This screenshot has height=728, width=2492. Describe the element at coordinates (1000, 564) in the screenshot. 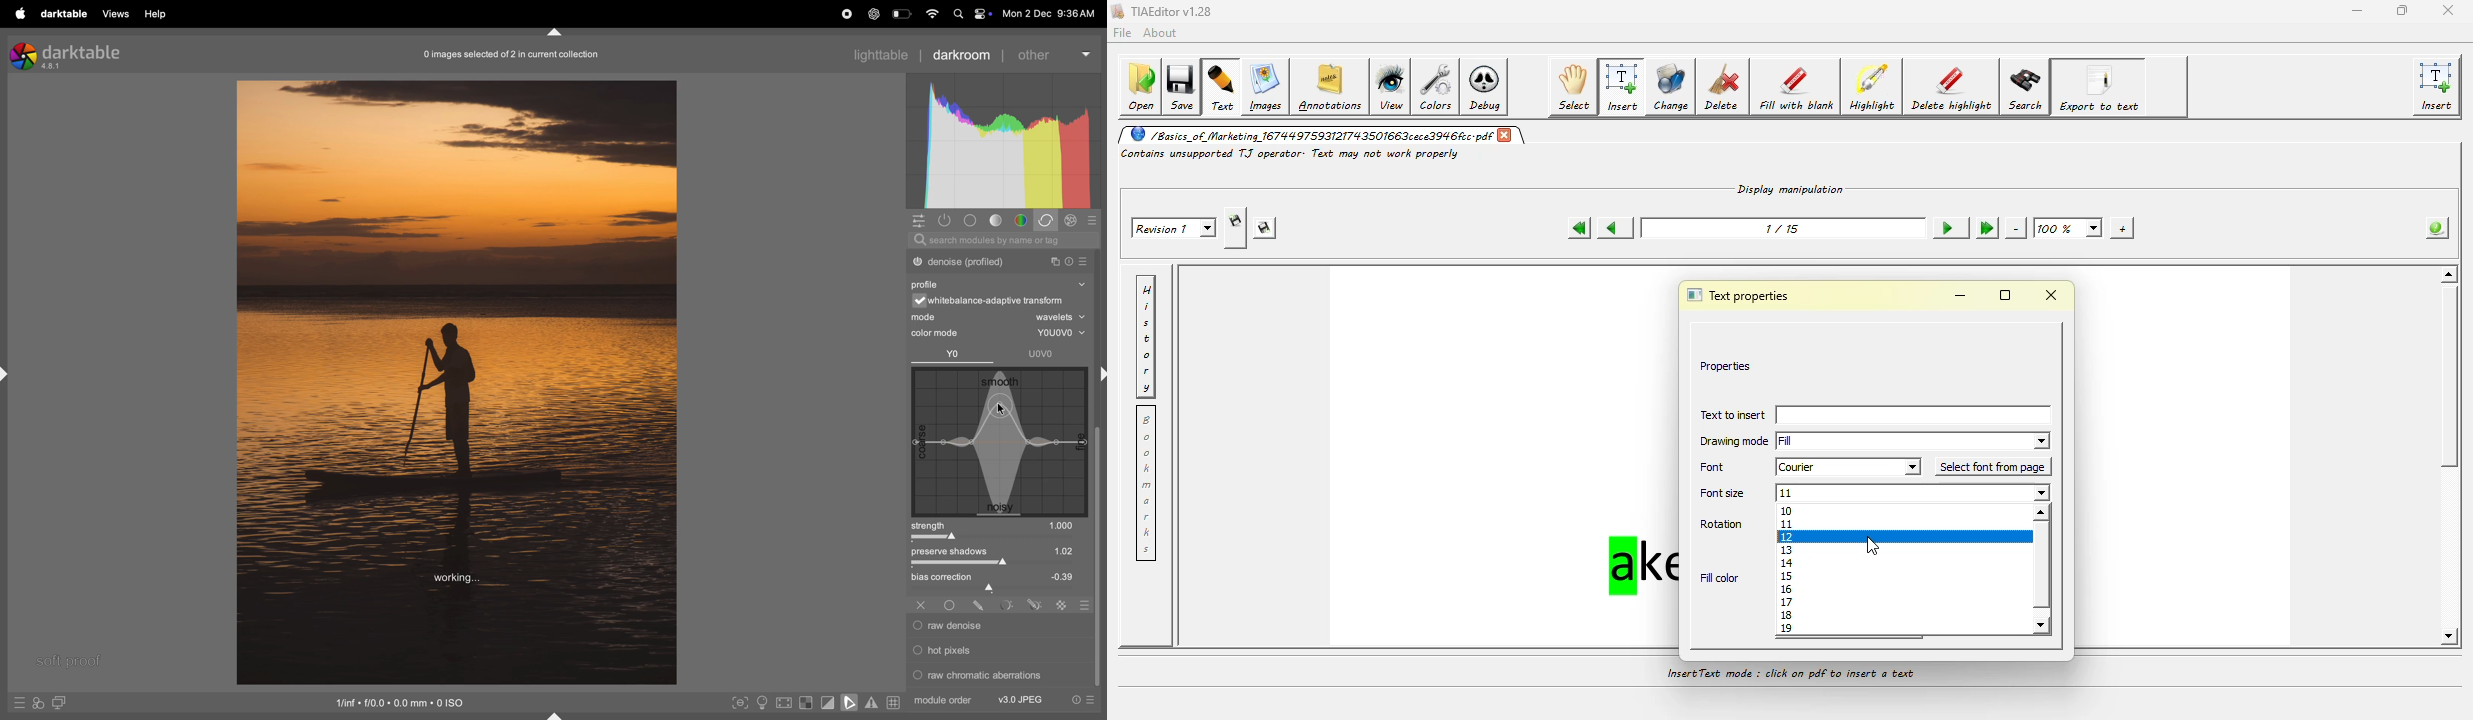

I see `toggle bars` at that location.